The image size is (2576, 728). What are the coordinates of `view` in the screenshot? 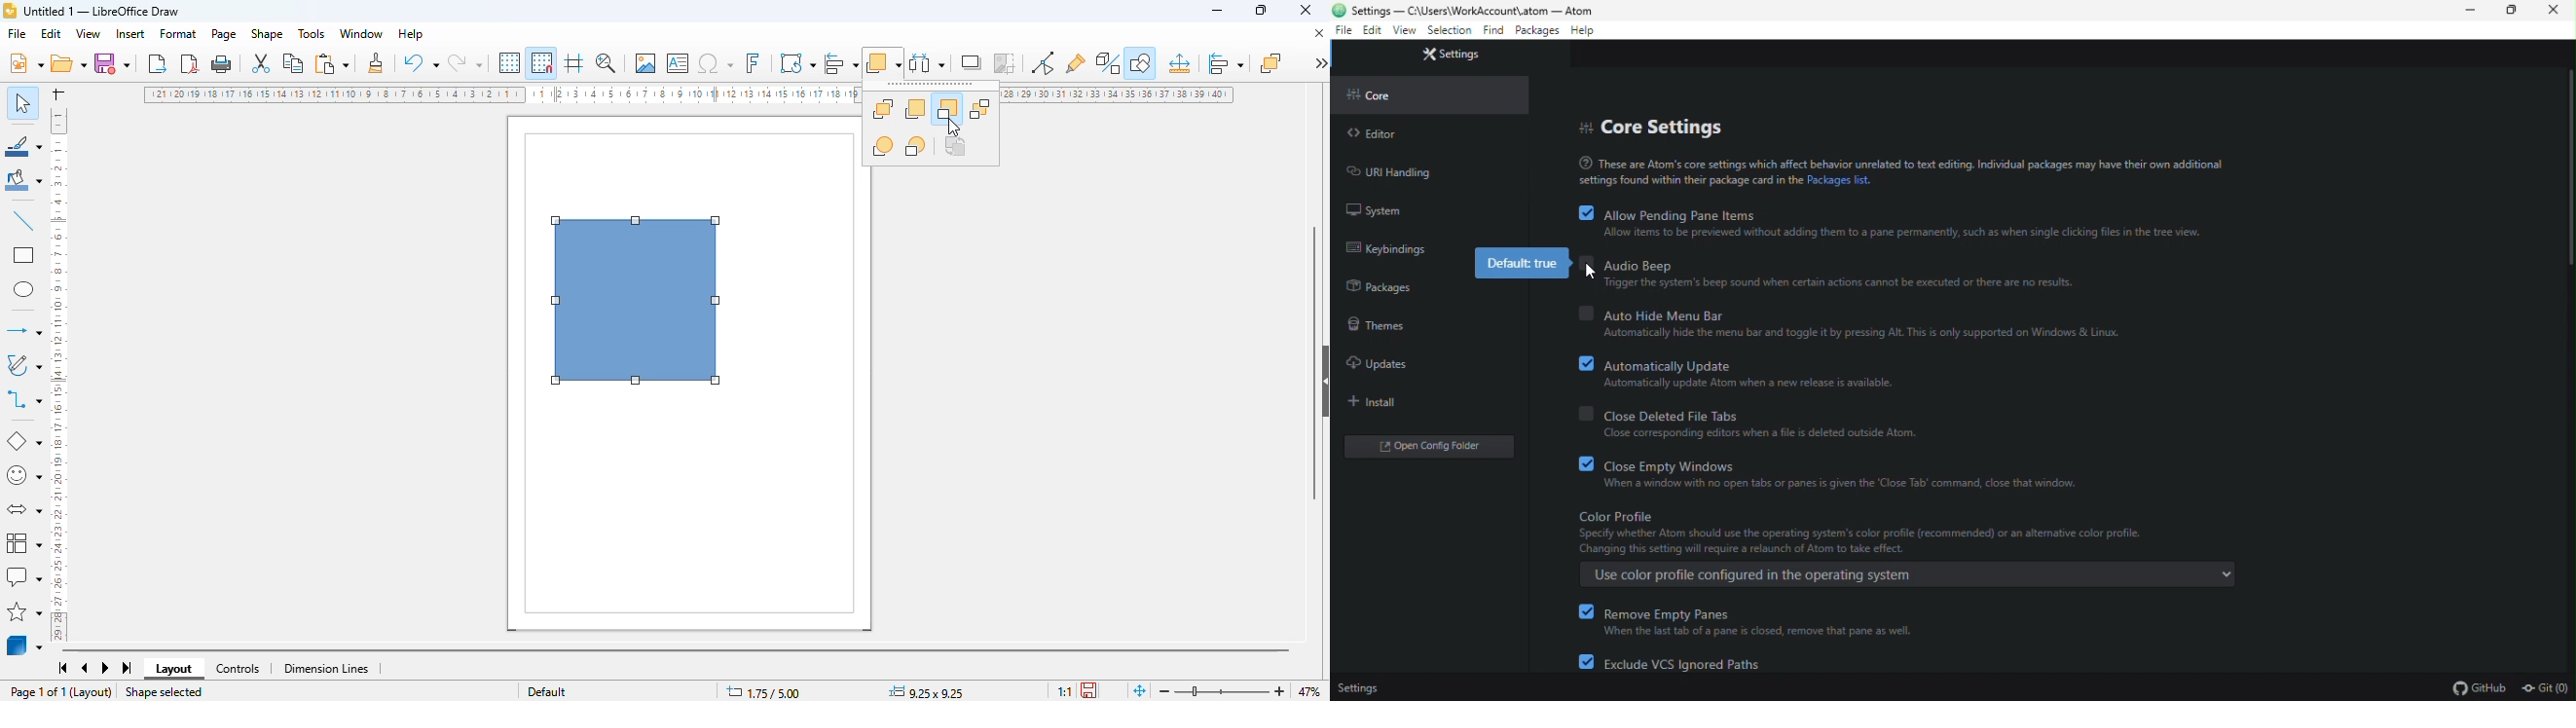 It's located at (90, 34).